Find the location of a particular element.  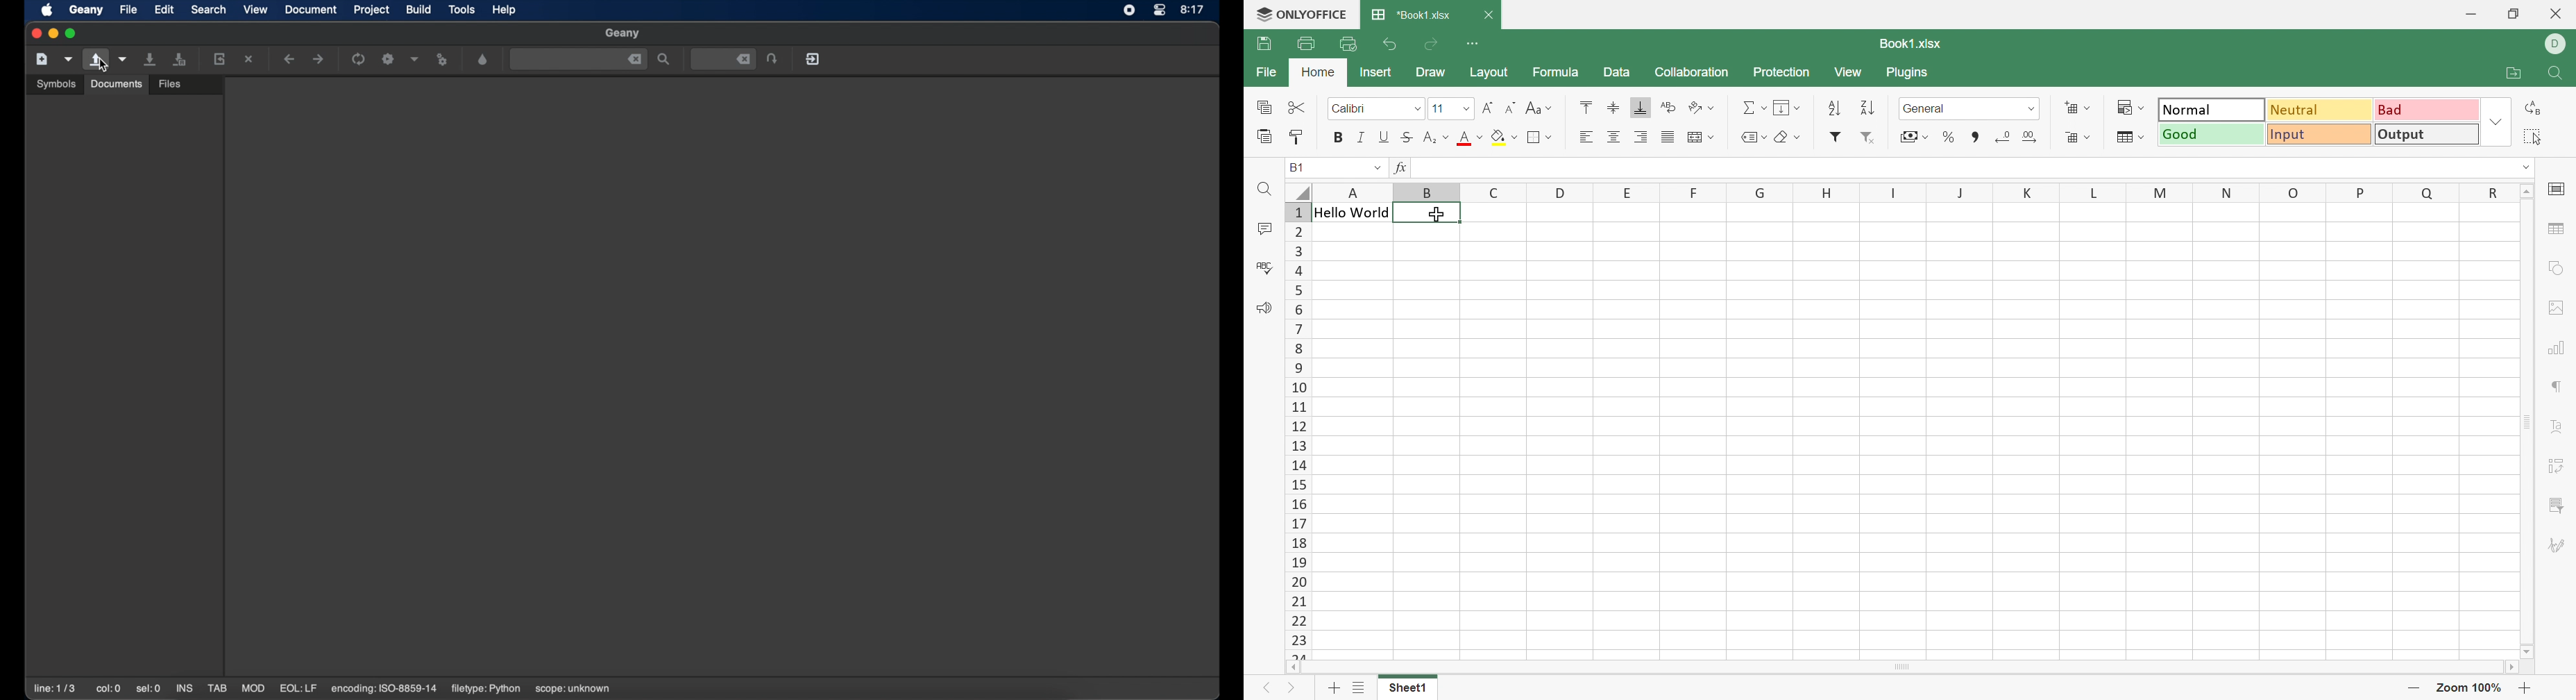

Comma style is located at coordinates (1974, 140).